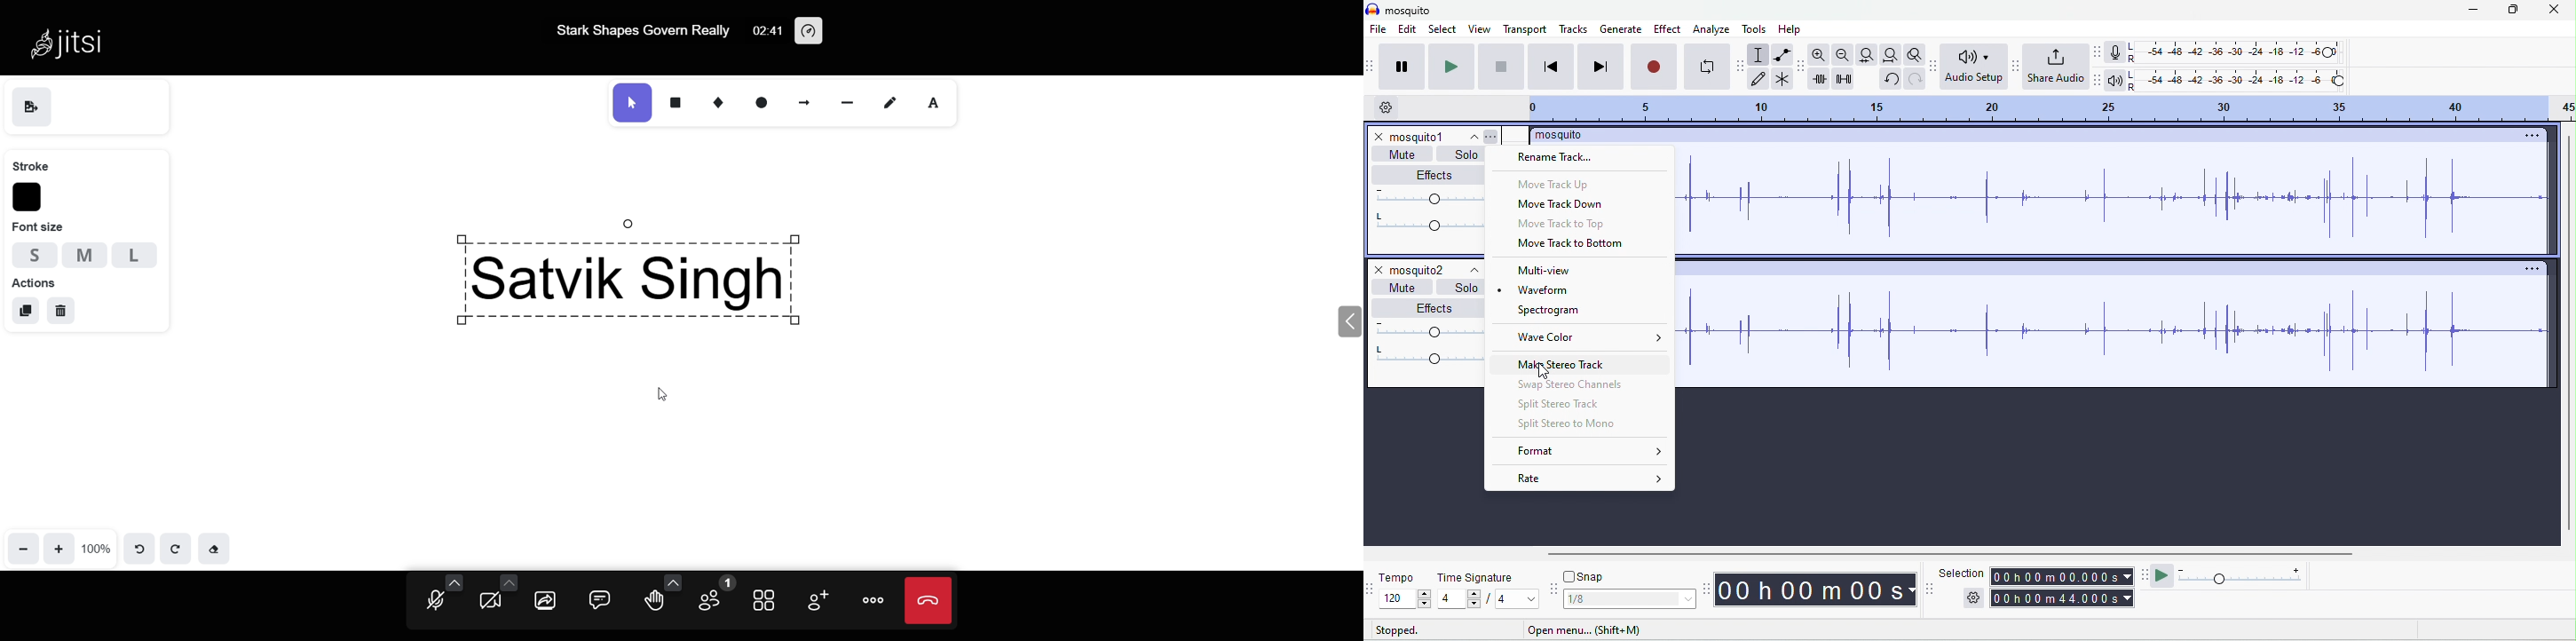 The image size is (2576, 644). What do you see at coordinates (1554, 156) in the screenshot?
I see `rename track` at bounding box center [1554, 156].